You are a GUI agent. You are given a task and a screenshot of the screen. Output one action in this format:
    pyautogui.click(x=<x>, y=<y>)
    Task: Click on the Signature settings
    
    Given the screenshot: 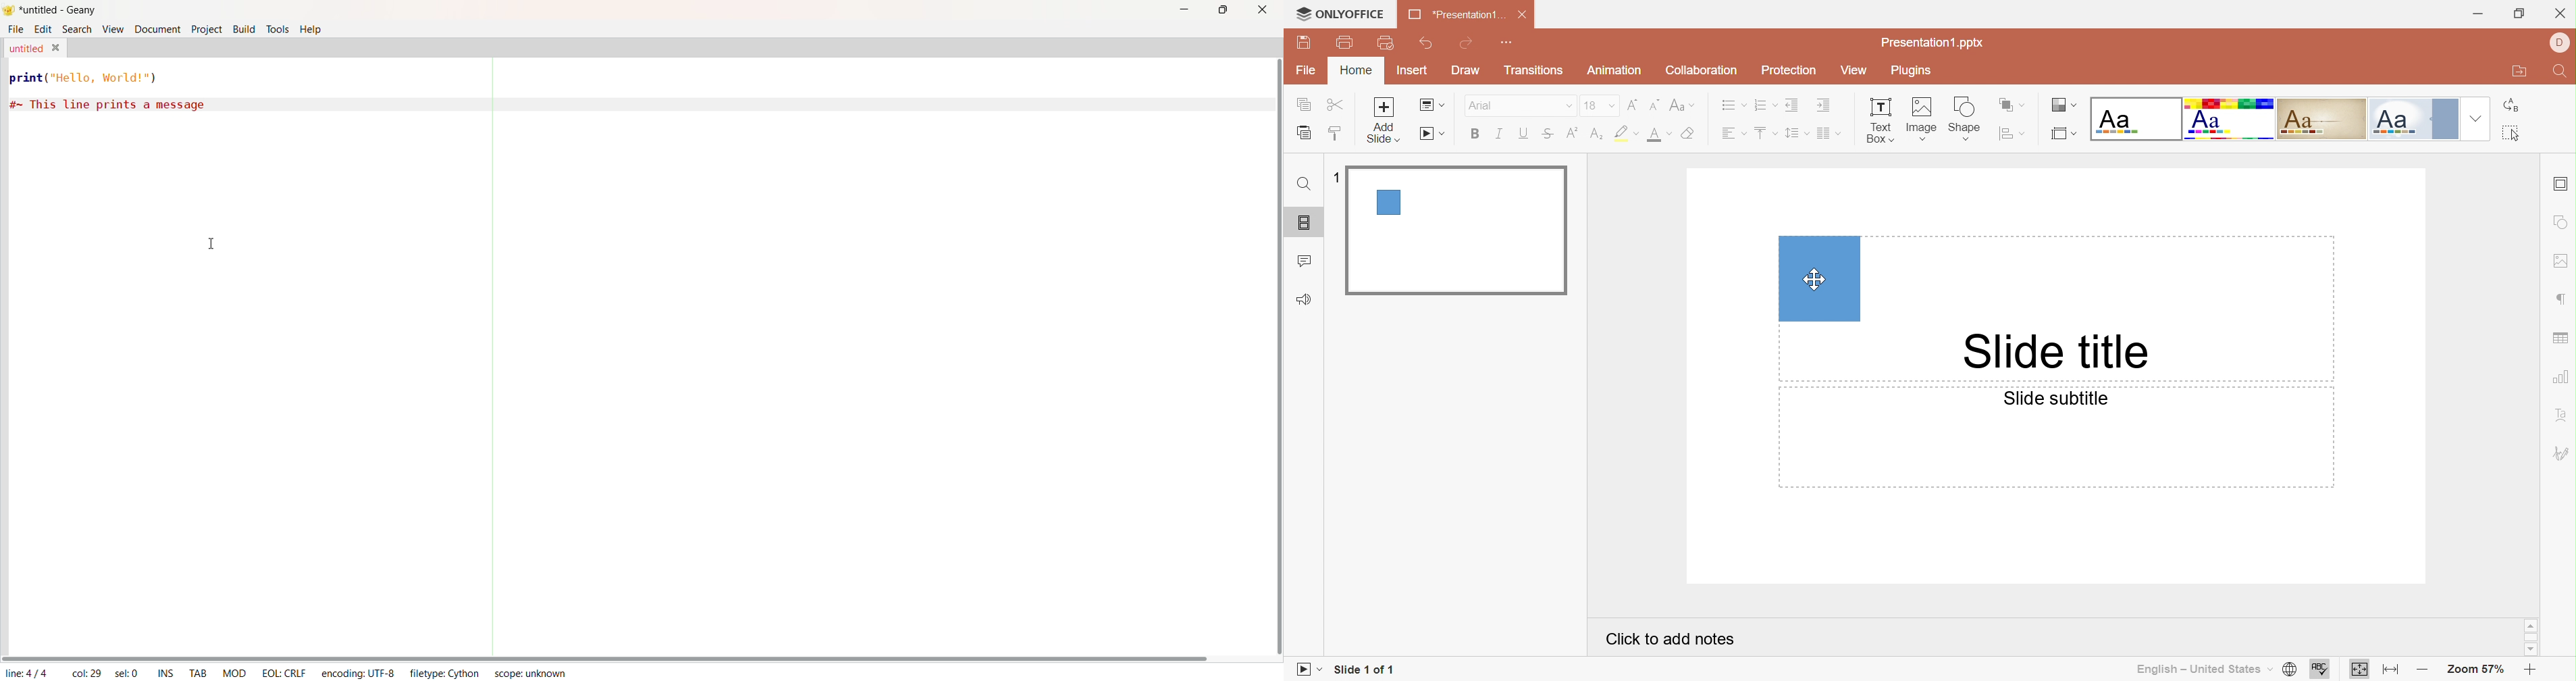 What is the action you would take?
    pyautogui.click(x=2561, y=455)
    